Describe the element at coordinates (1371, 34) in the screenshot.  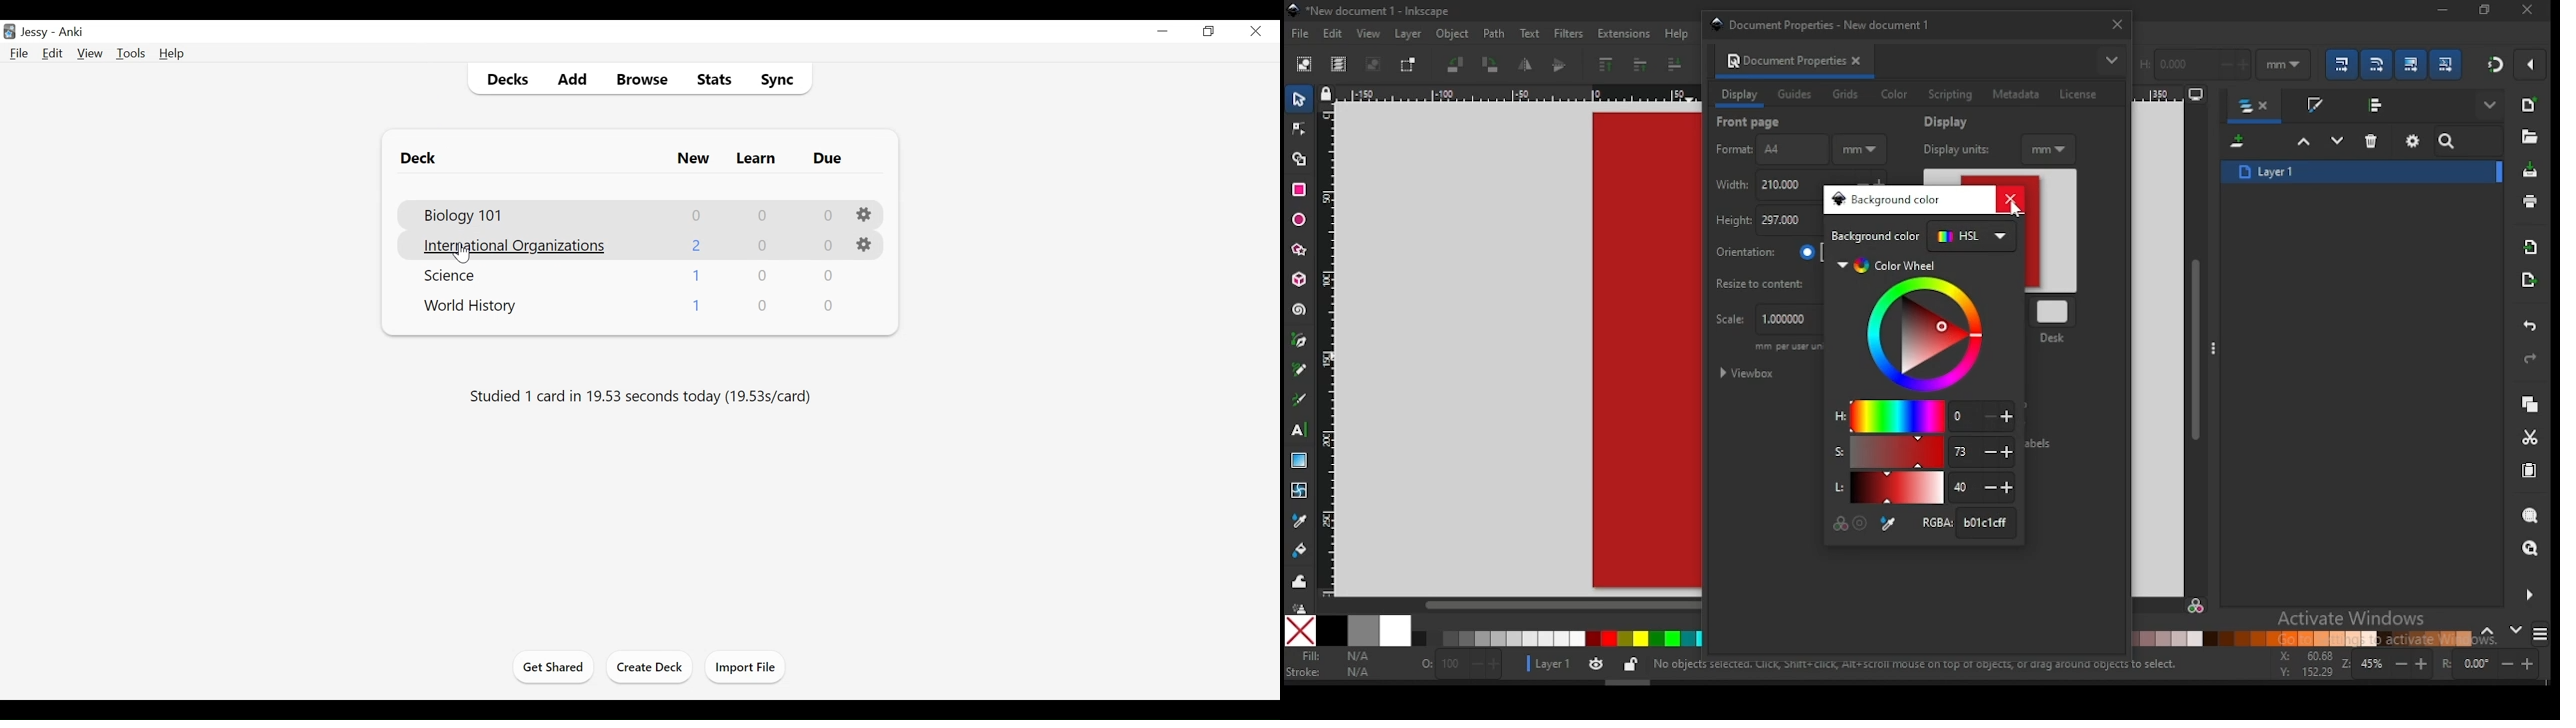
I see `view` at that location.